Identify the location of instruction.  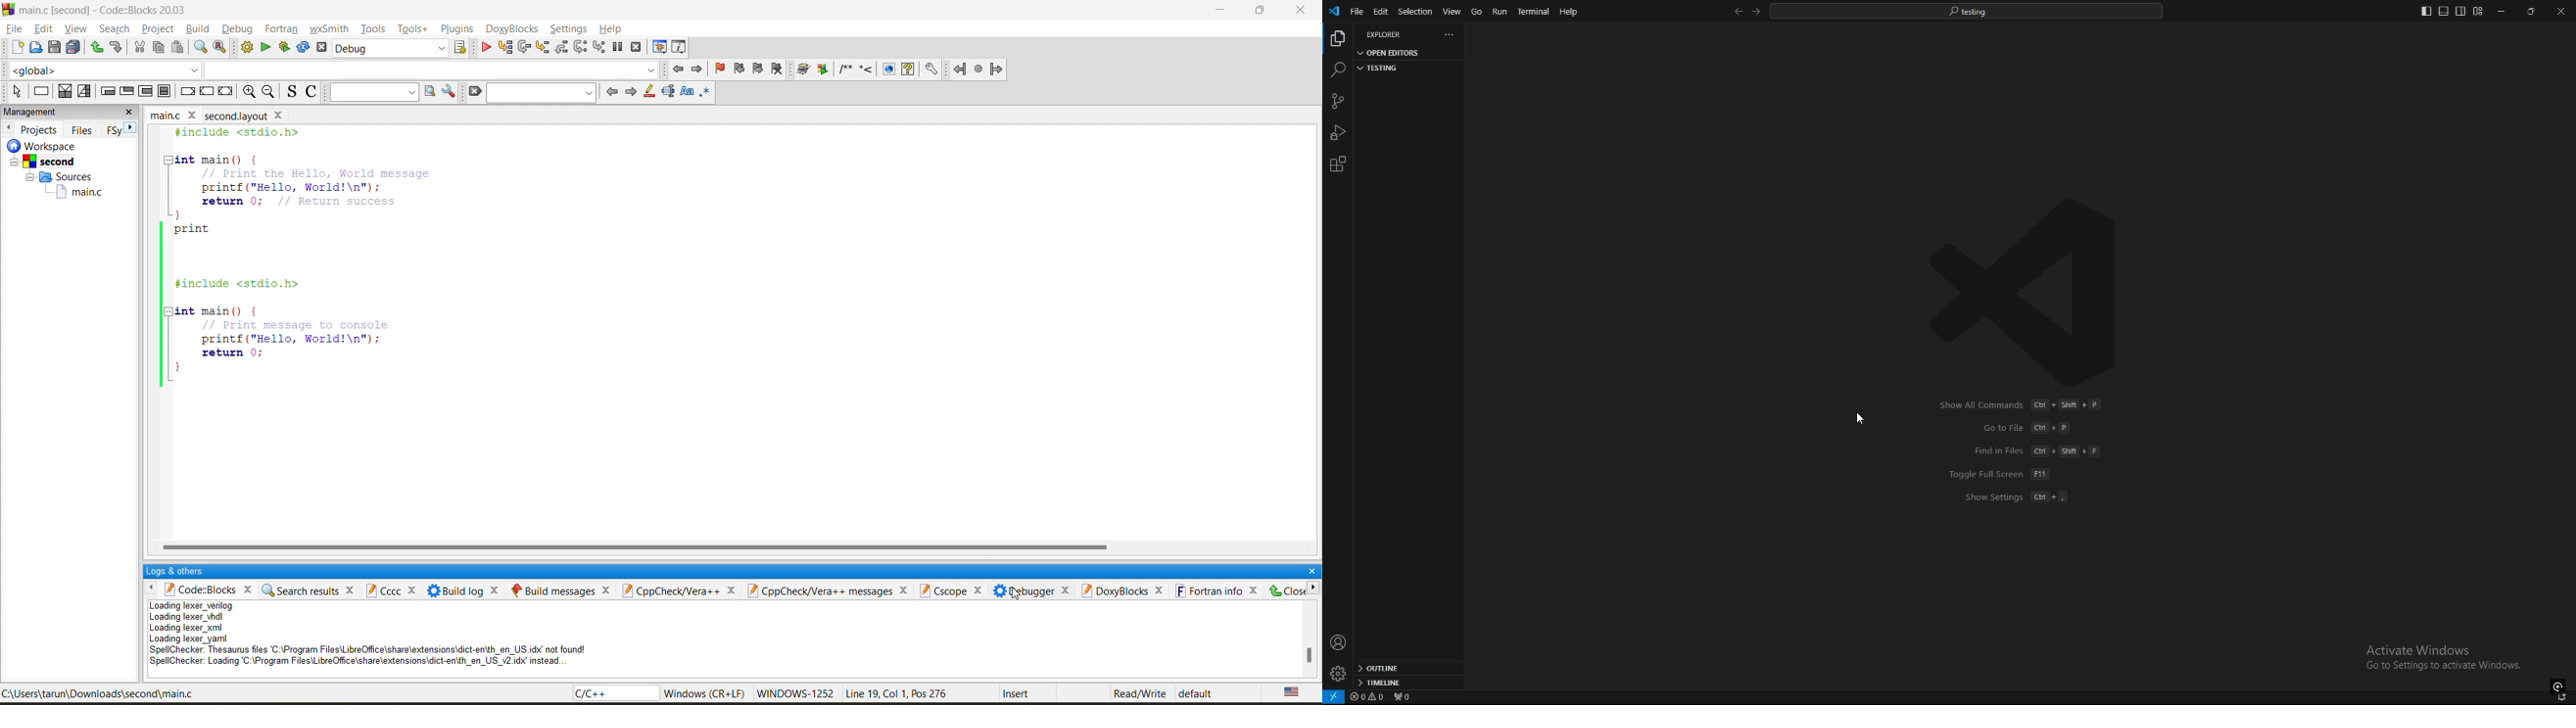
(41, 92).